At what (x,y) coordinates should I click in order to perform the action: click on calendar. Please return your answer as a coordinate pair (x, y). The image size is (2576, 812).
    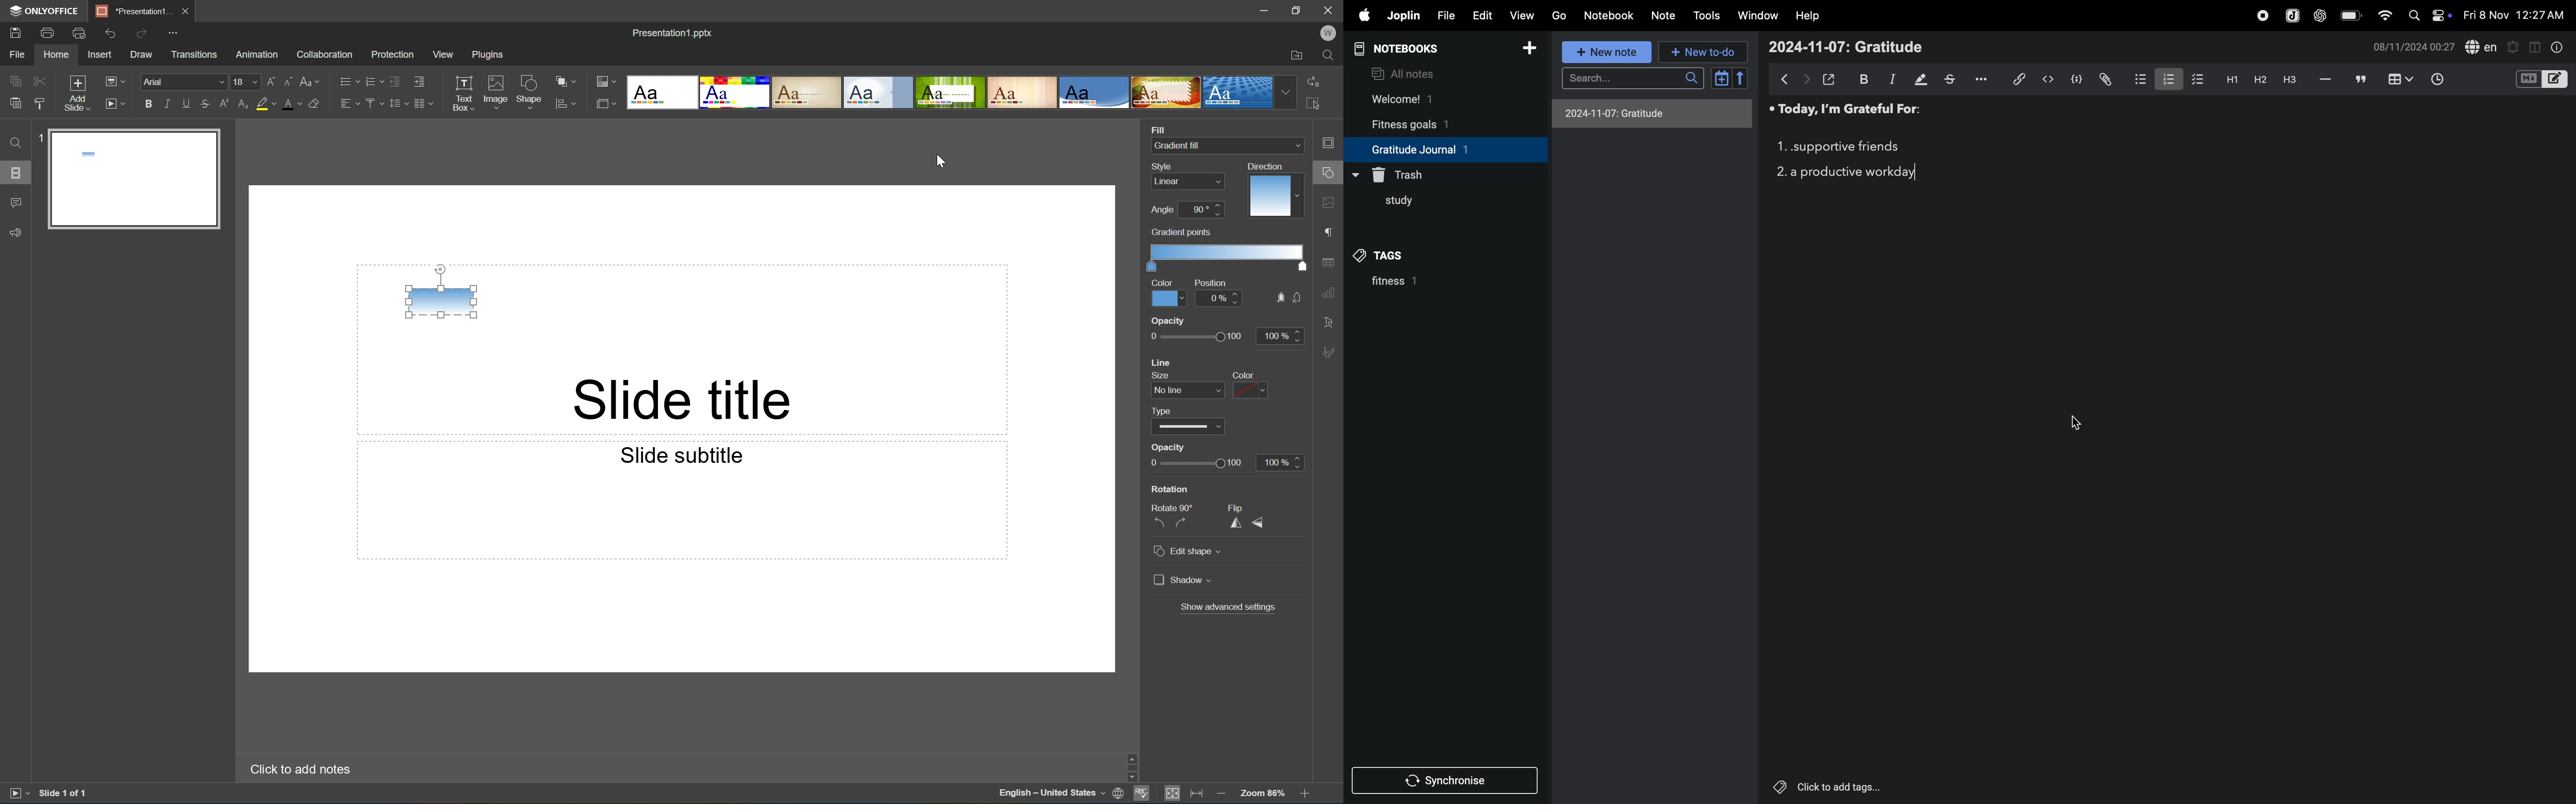
    Looking at the image, I should click on (1729, 78).